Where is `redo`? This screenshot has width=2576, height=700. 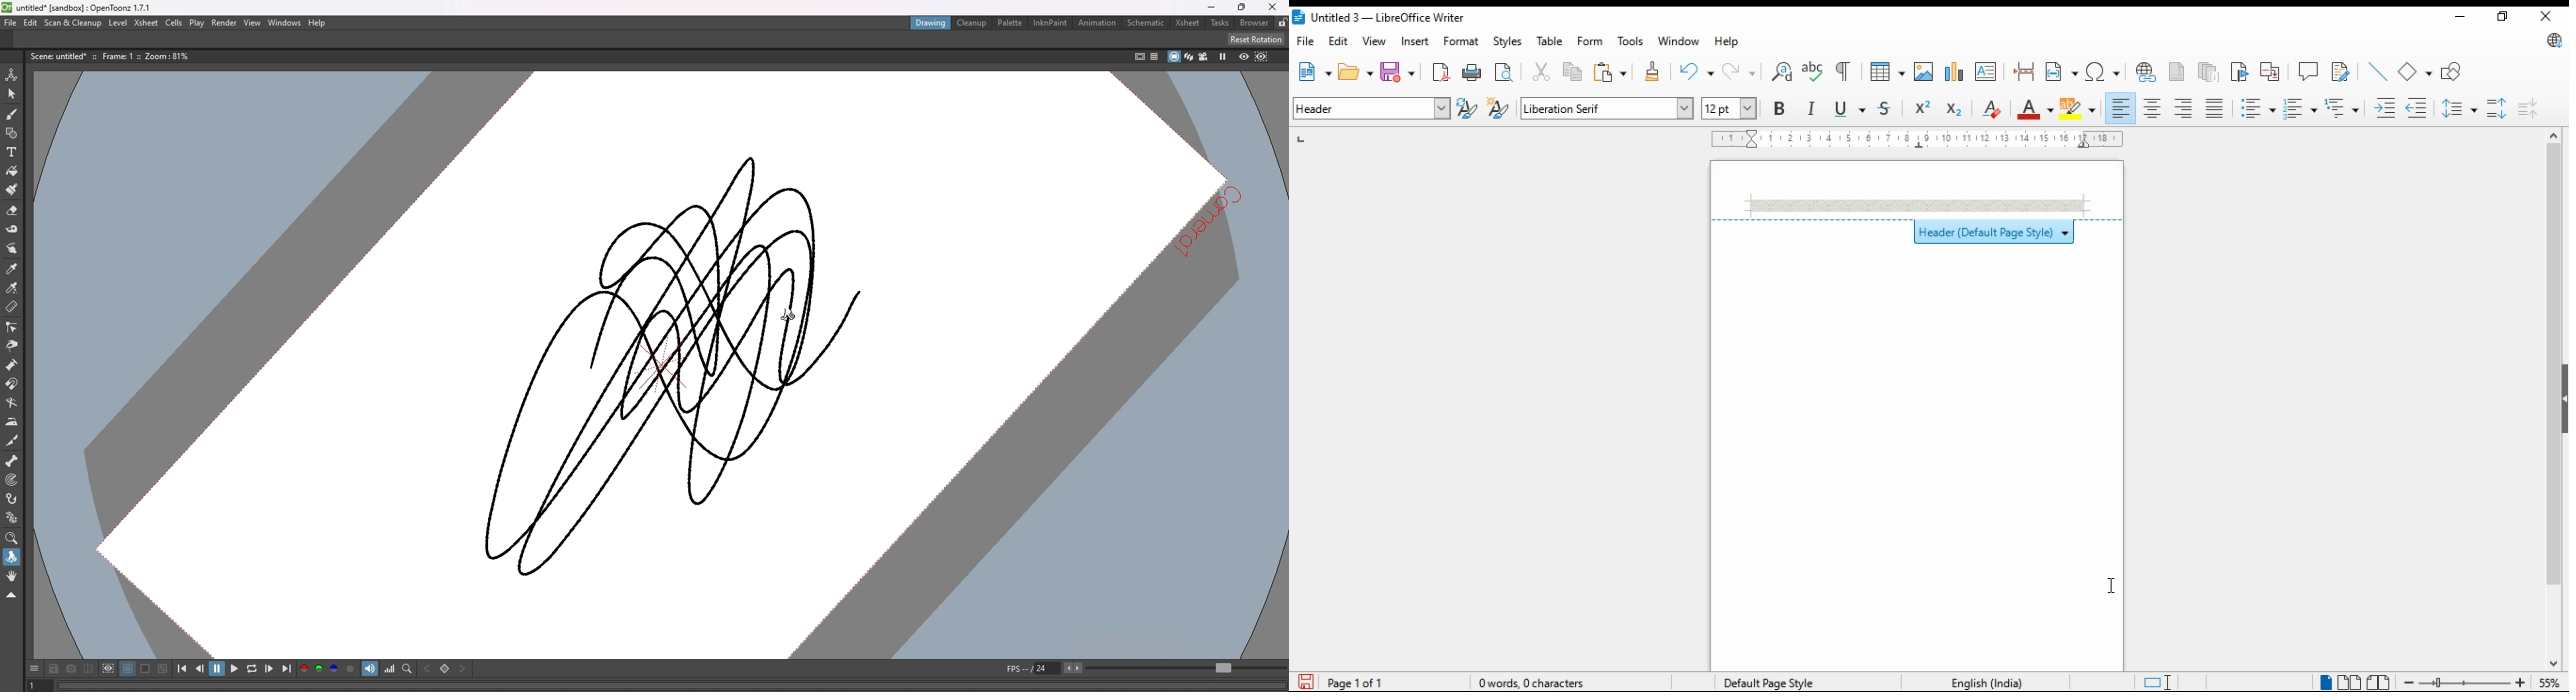 redo is located at coordinates (1741, 71).